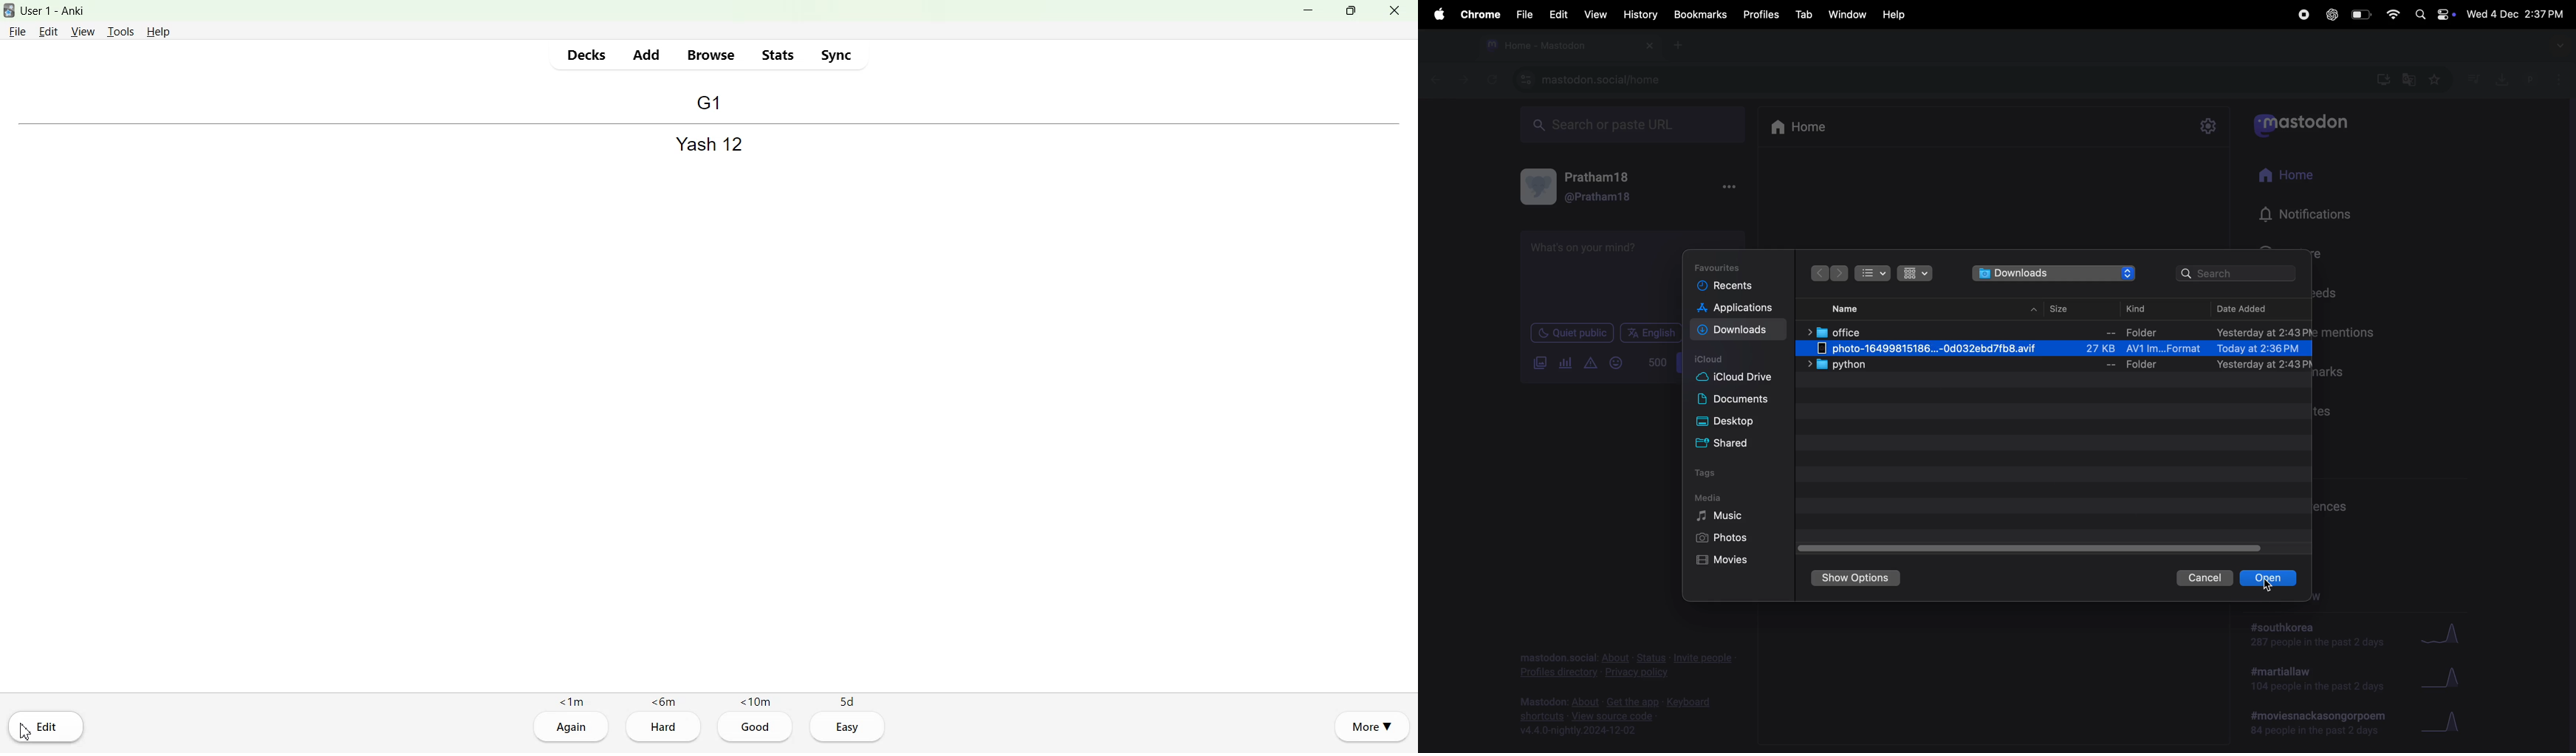 The width and height of the screenshot is (2576, 756). Describe the element at coordinates (1743, 309) in the screenshot. I see `application` at that location.